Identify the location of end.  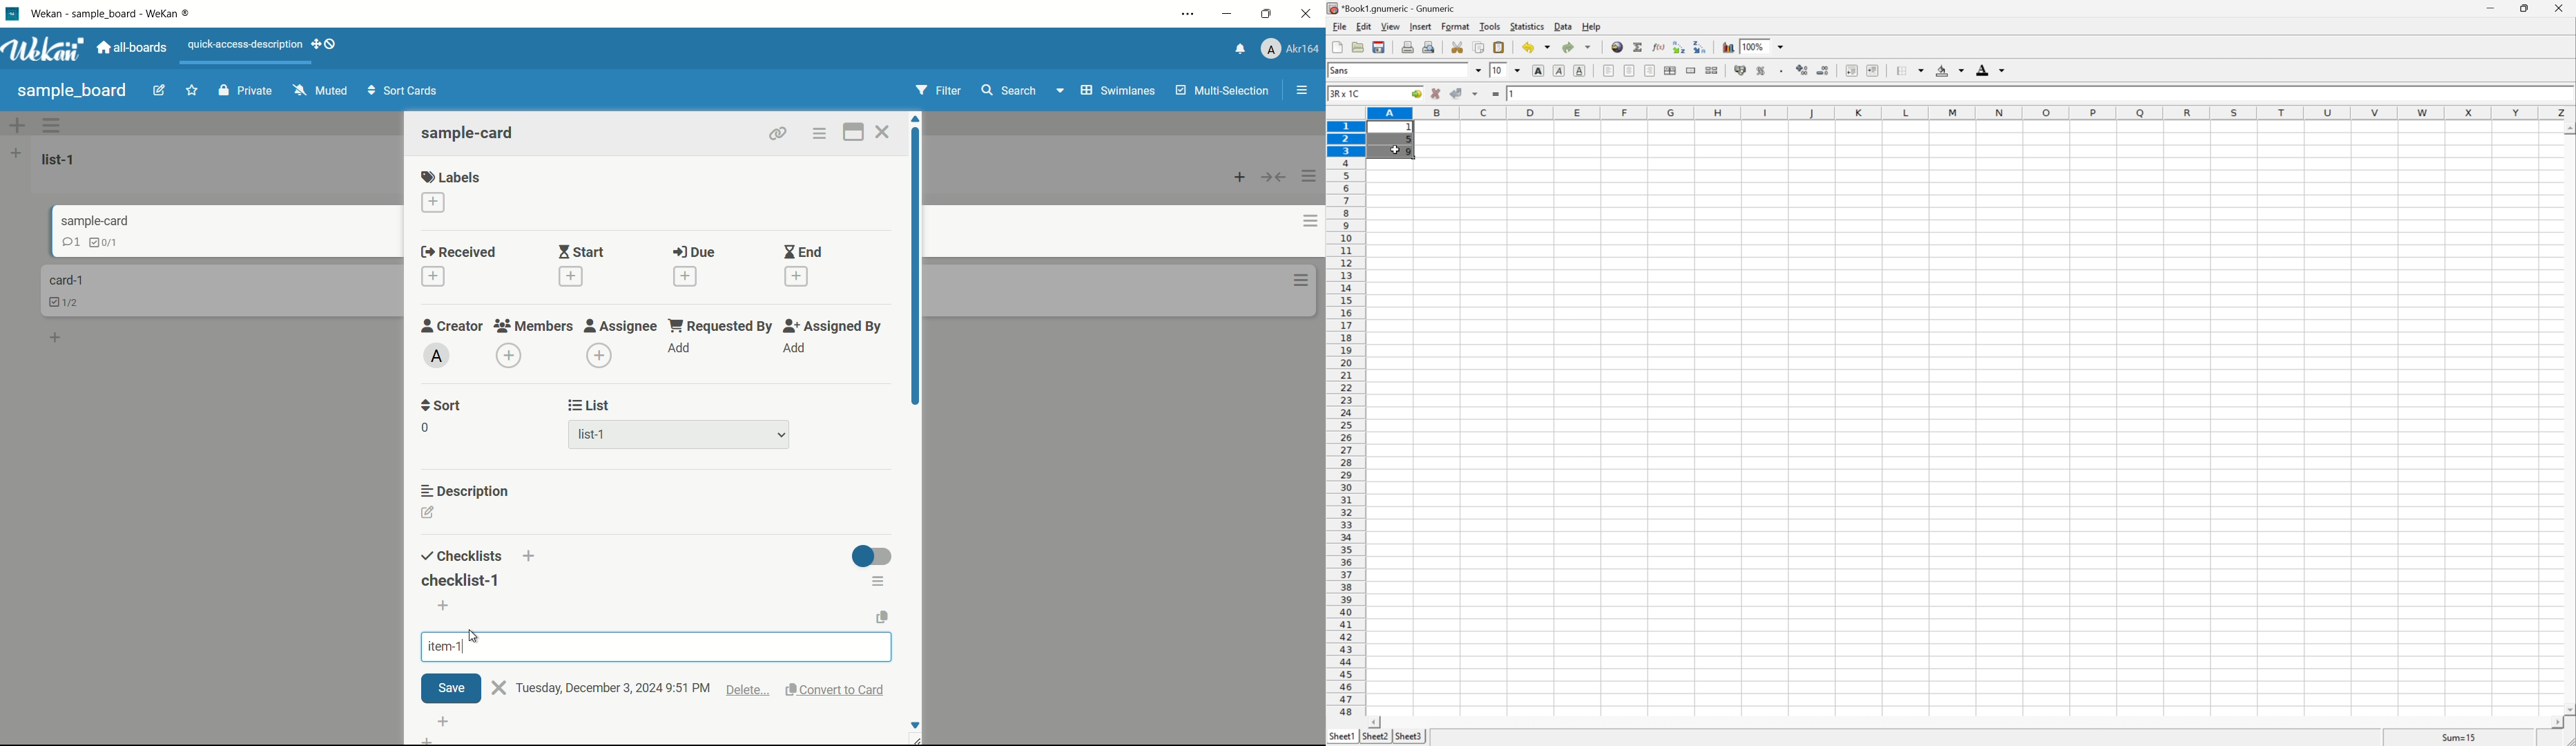
(803, 251).